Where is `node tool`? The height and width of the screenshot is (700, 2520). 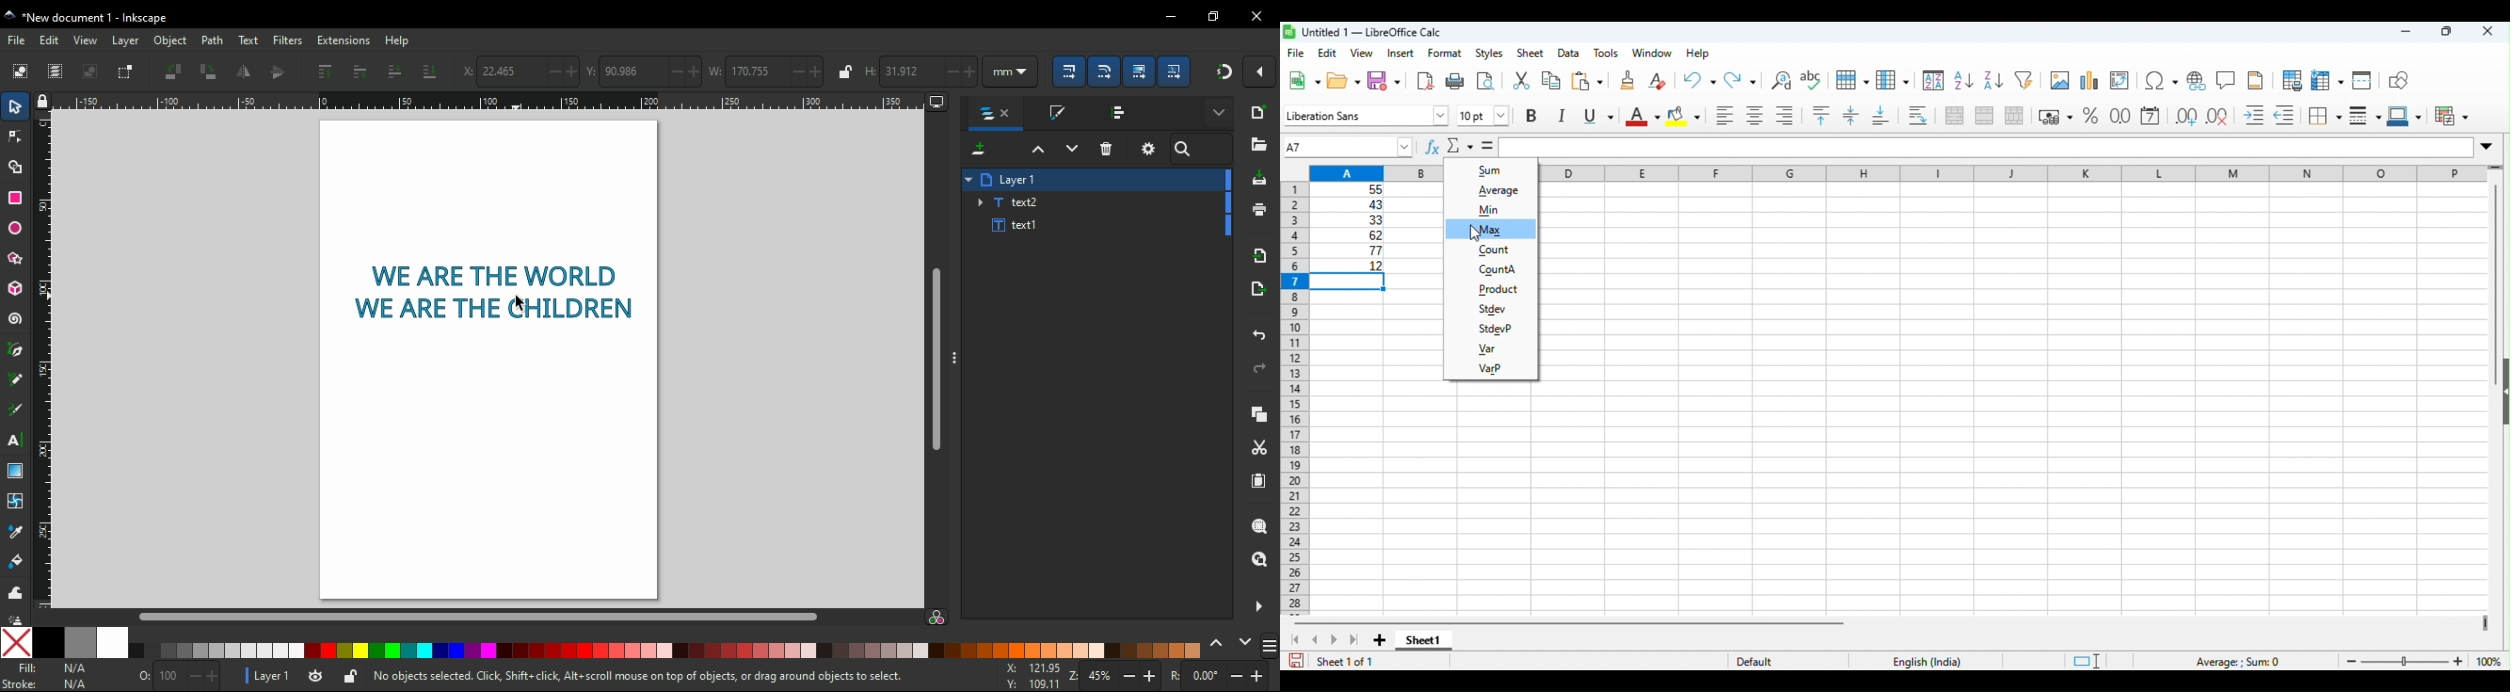
node tool is located at coordinates (18, 136).